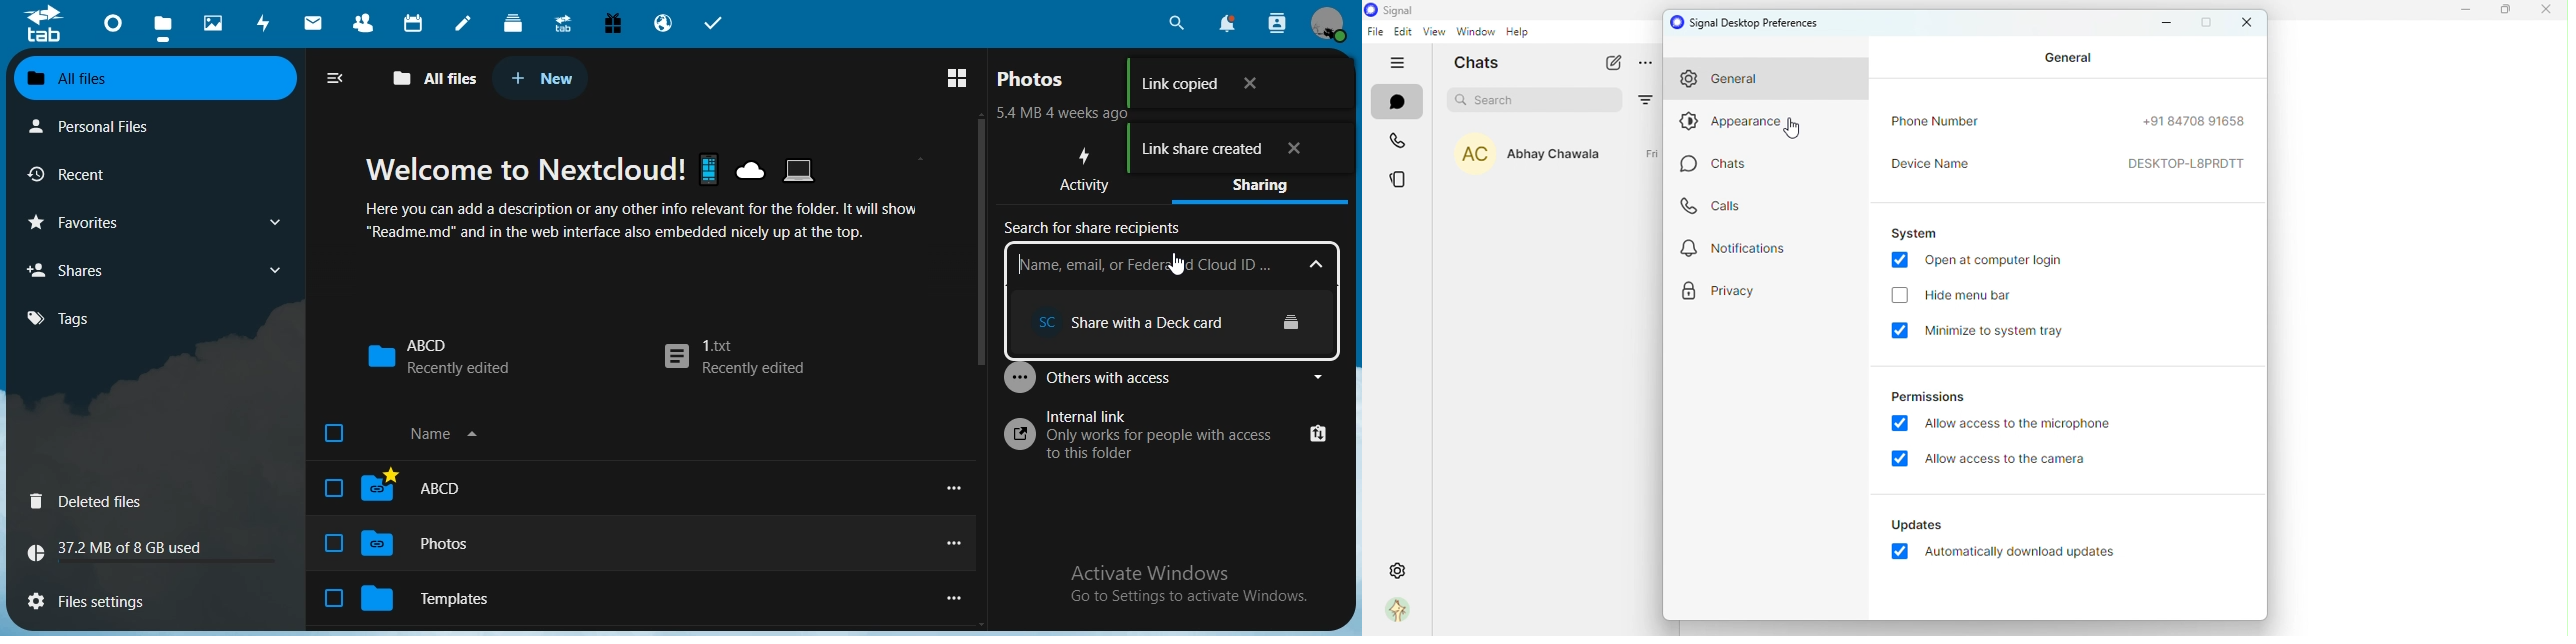  I want to click on mail, so click(316, 25).